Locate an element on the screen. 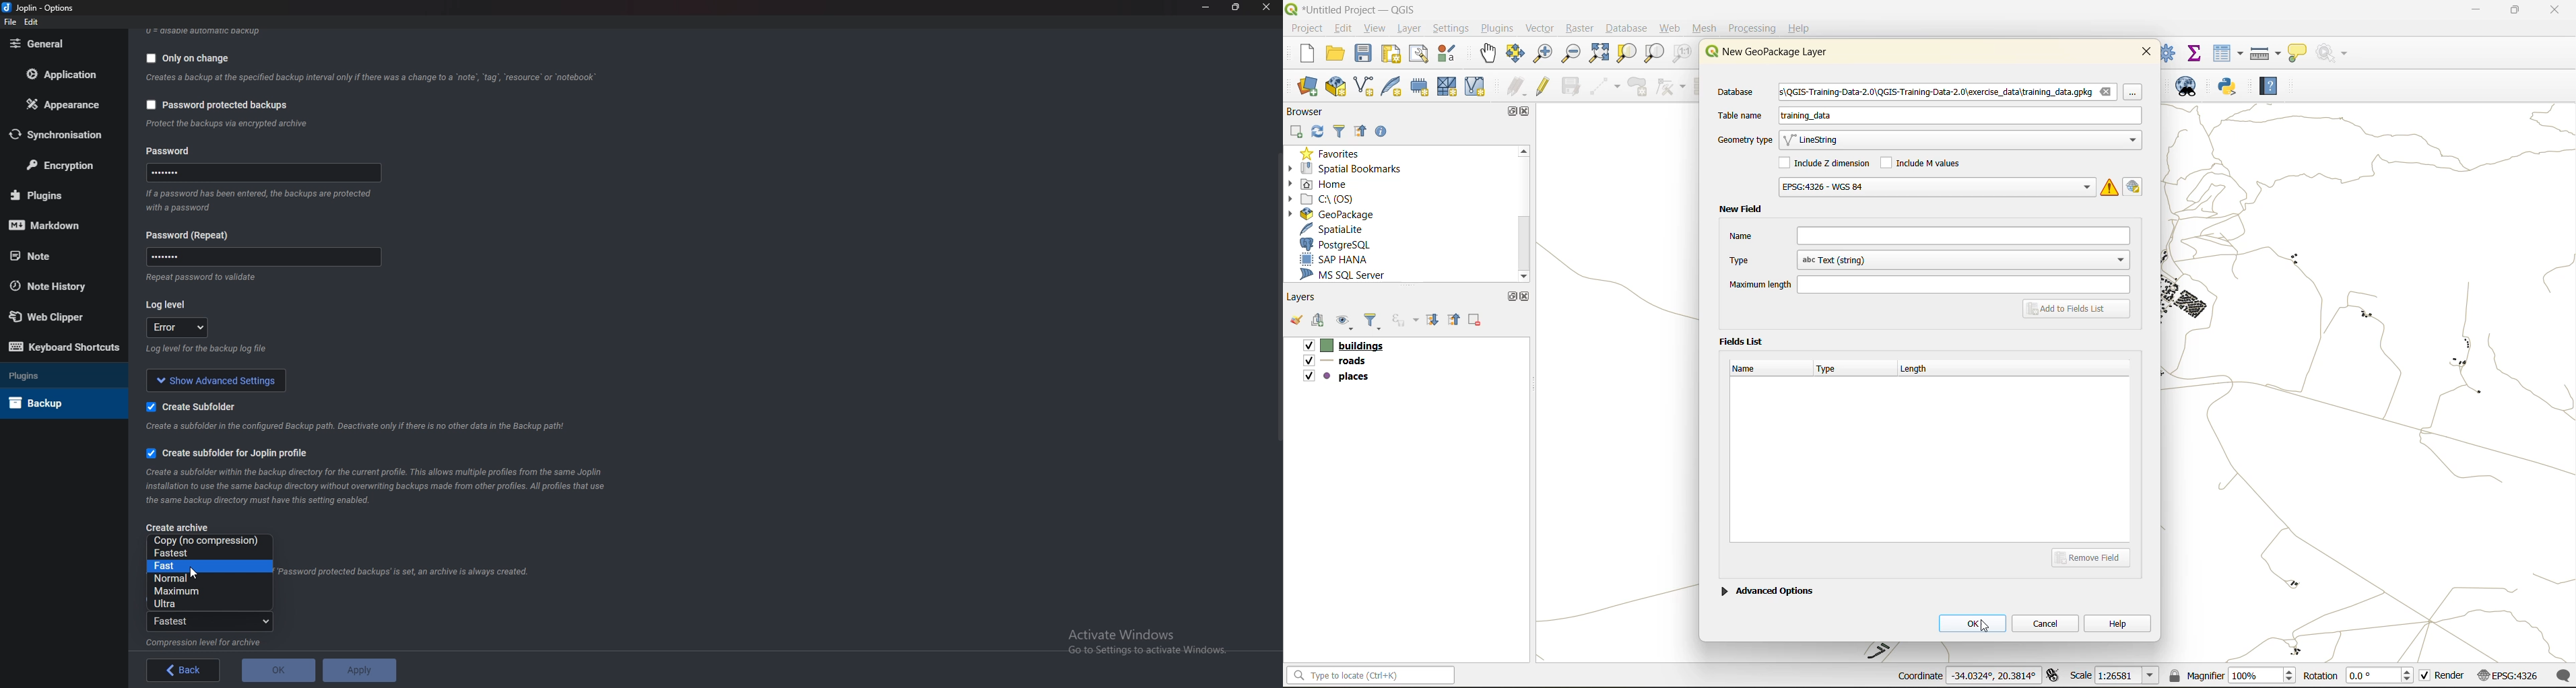  Plugins is located at coordinates (51, 375).